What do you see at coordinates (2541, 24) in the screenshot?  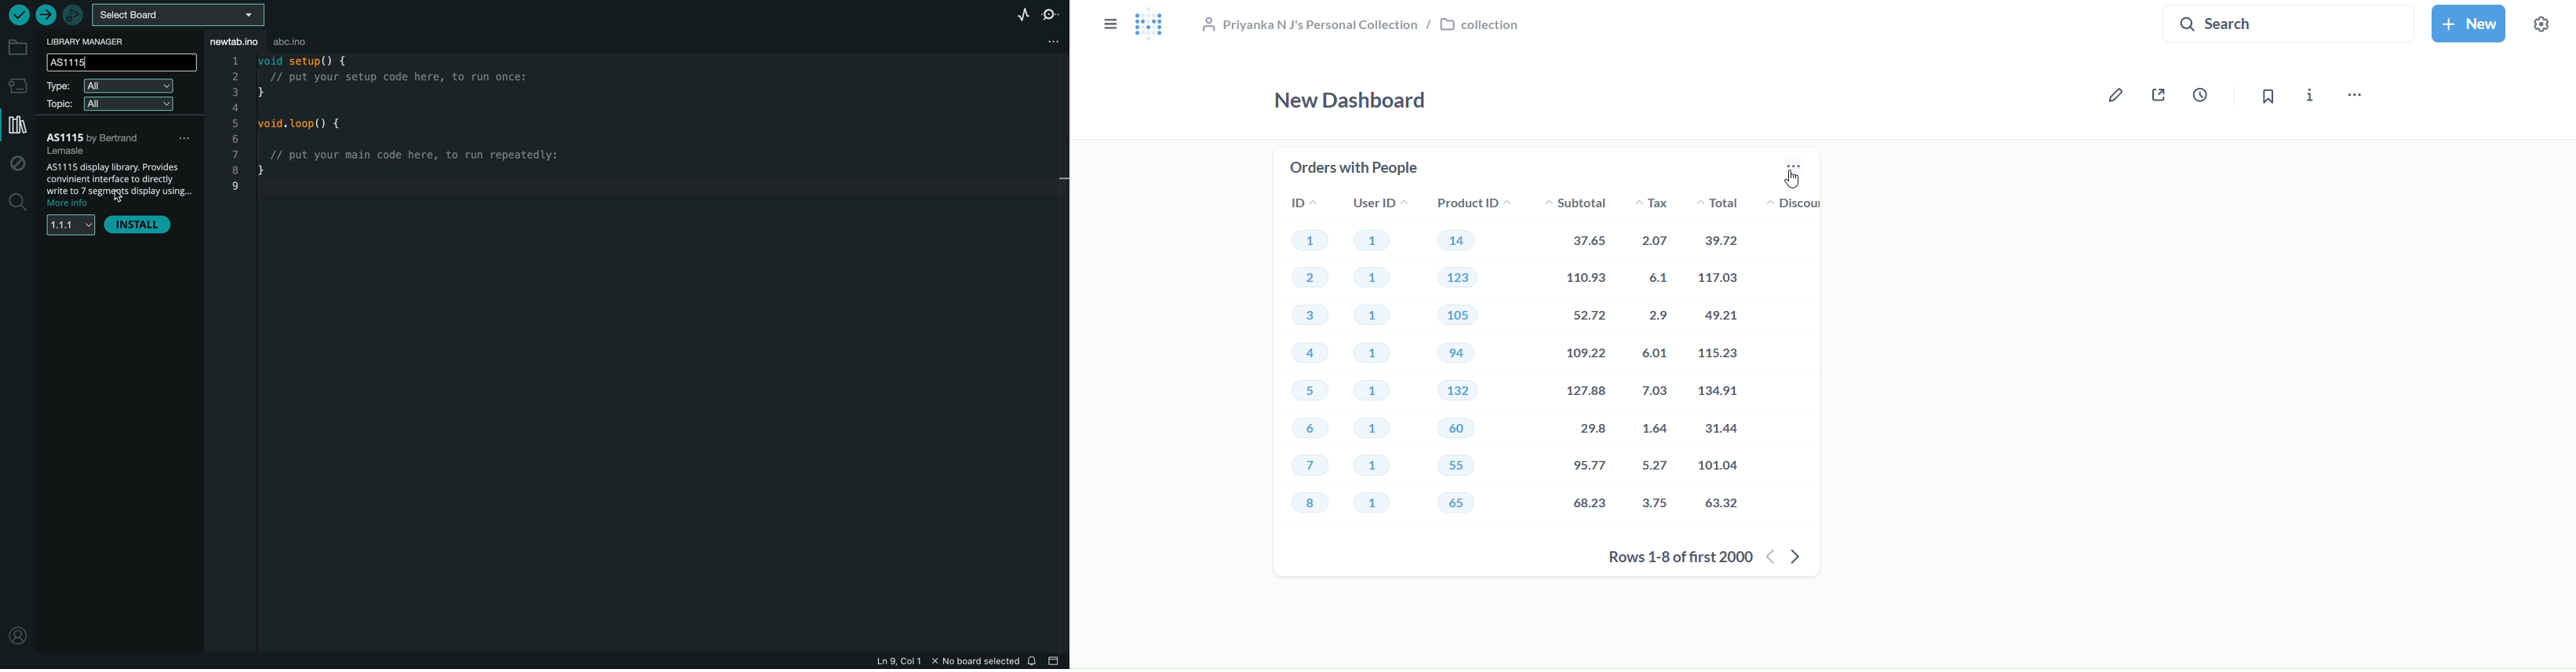 I see `settings` at bounding box center [2541, 24].